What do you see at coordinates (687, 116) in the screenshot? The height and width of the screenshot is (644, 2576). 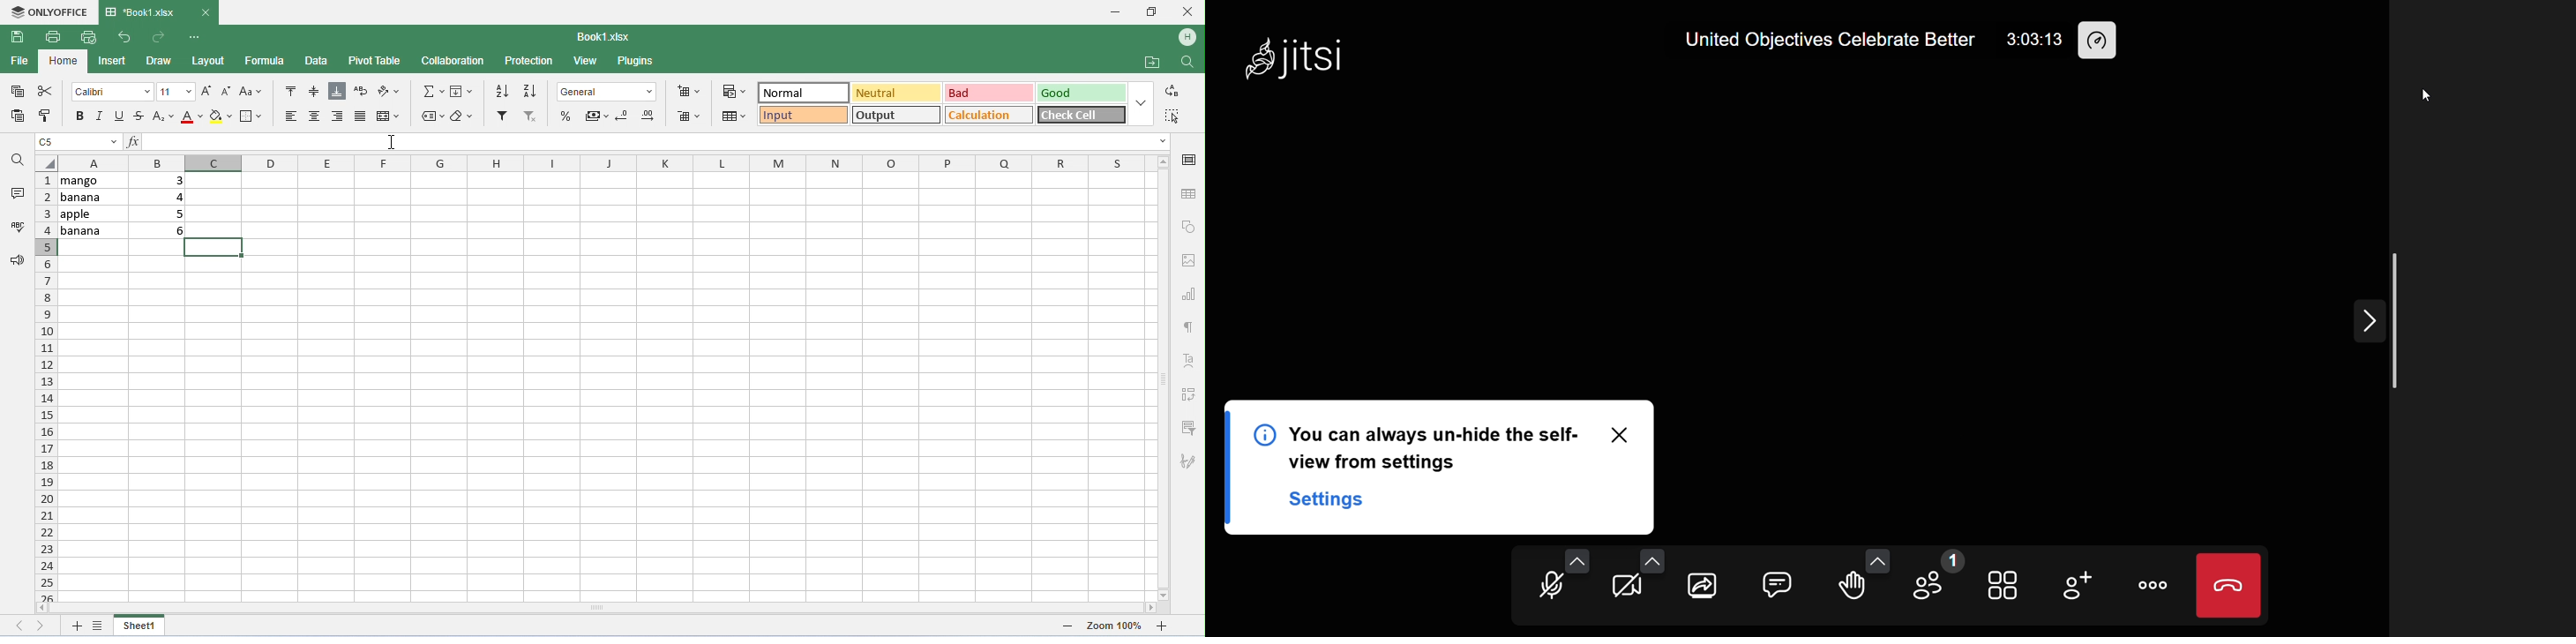 I see `delete cells` at bounding box center [687, 116].